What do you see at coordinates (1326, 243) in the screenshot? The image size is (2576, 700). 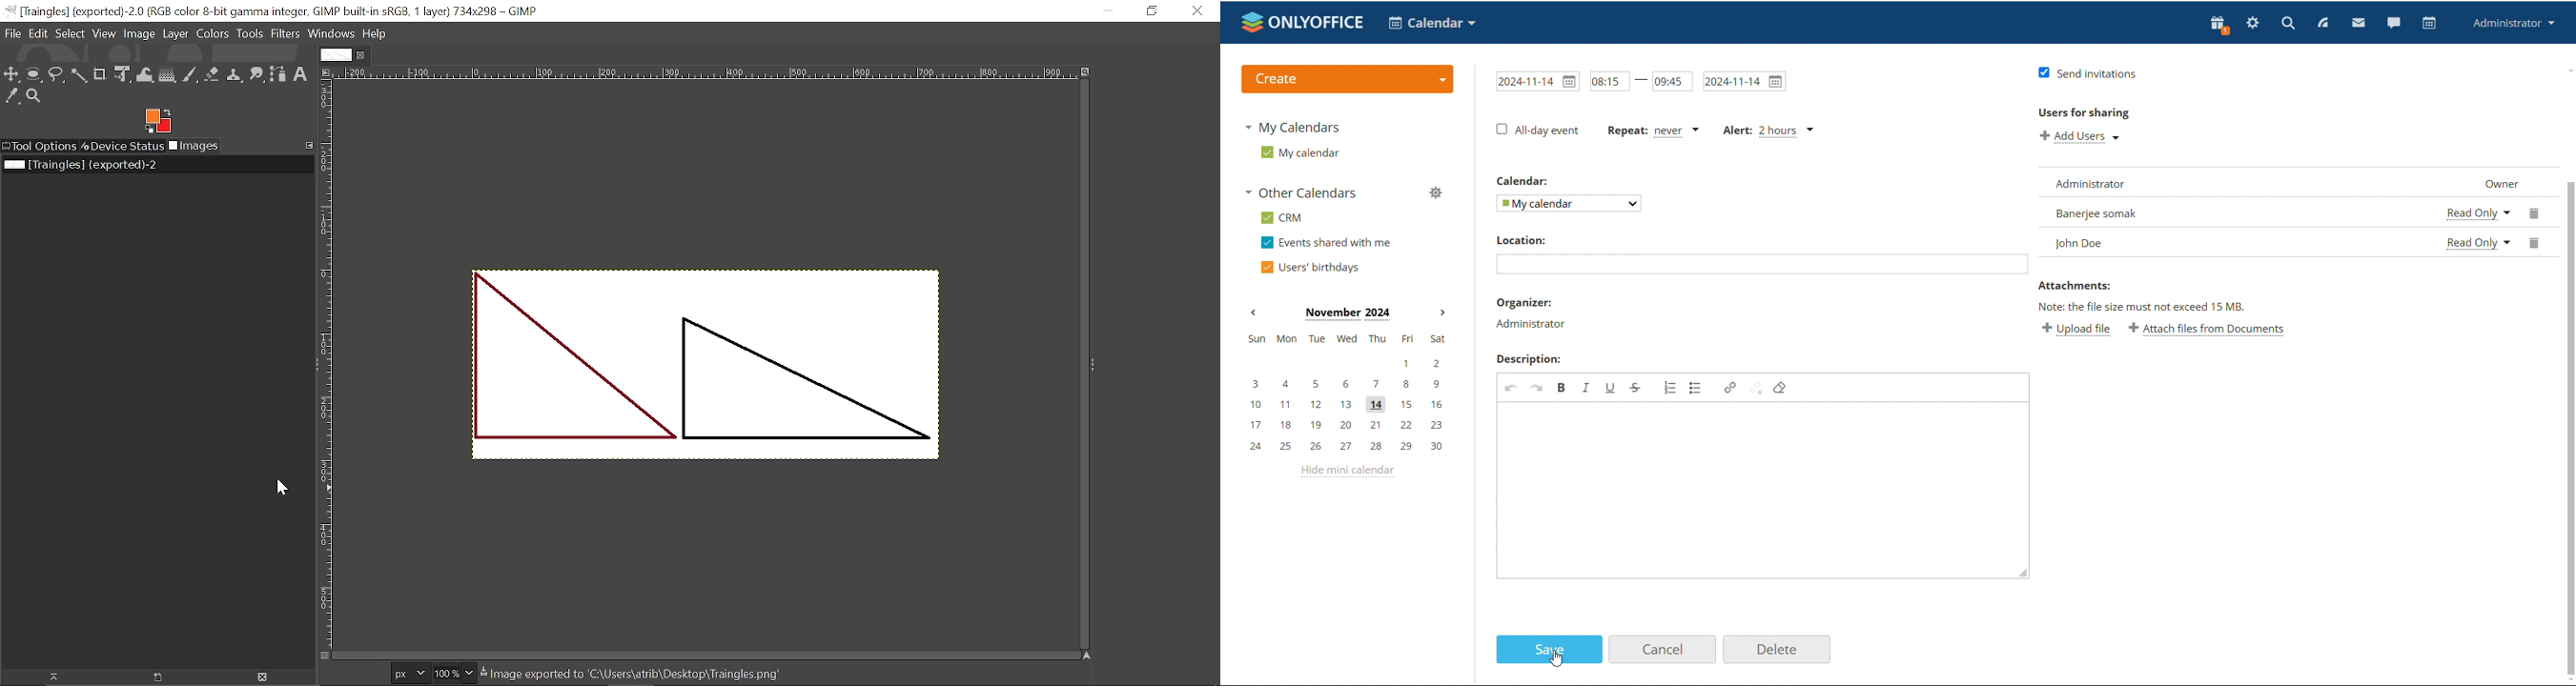 I see `events shared with me` at bounding box center [1326, 243].